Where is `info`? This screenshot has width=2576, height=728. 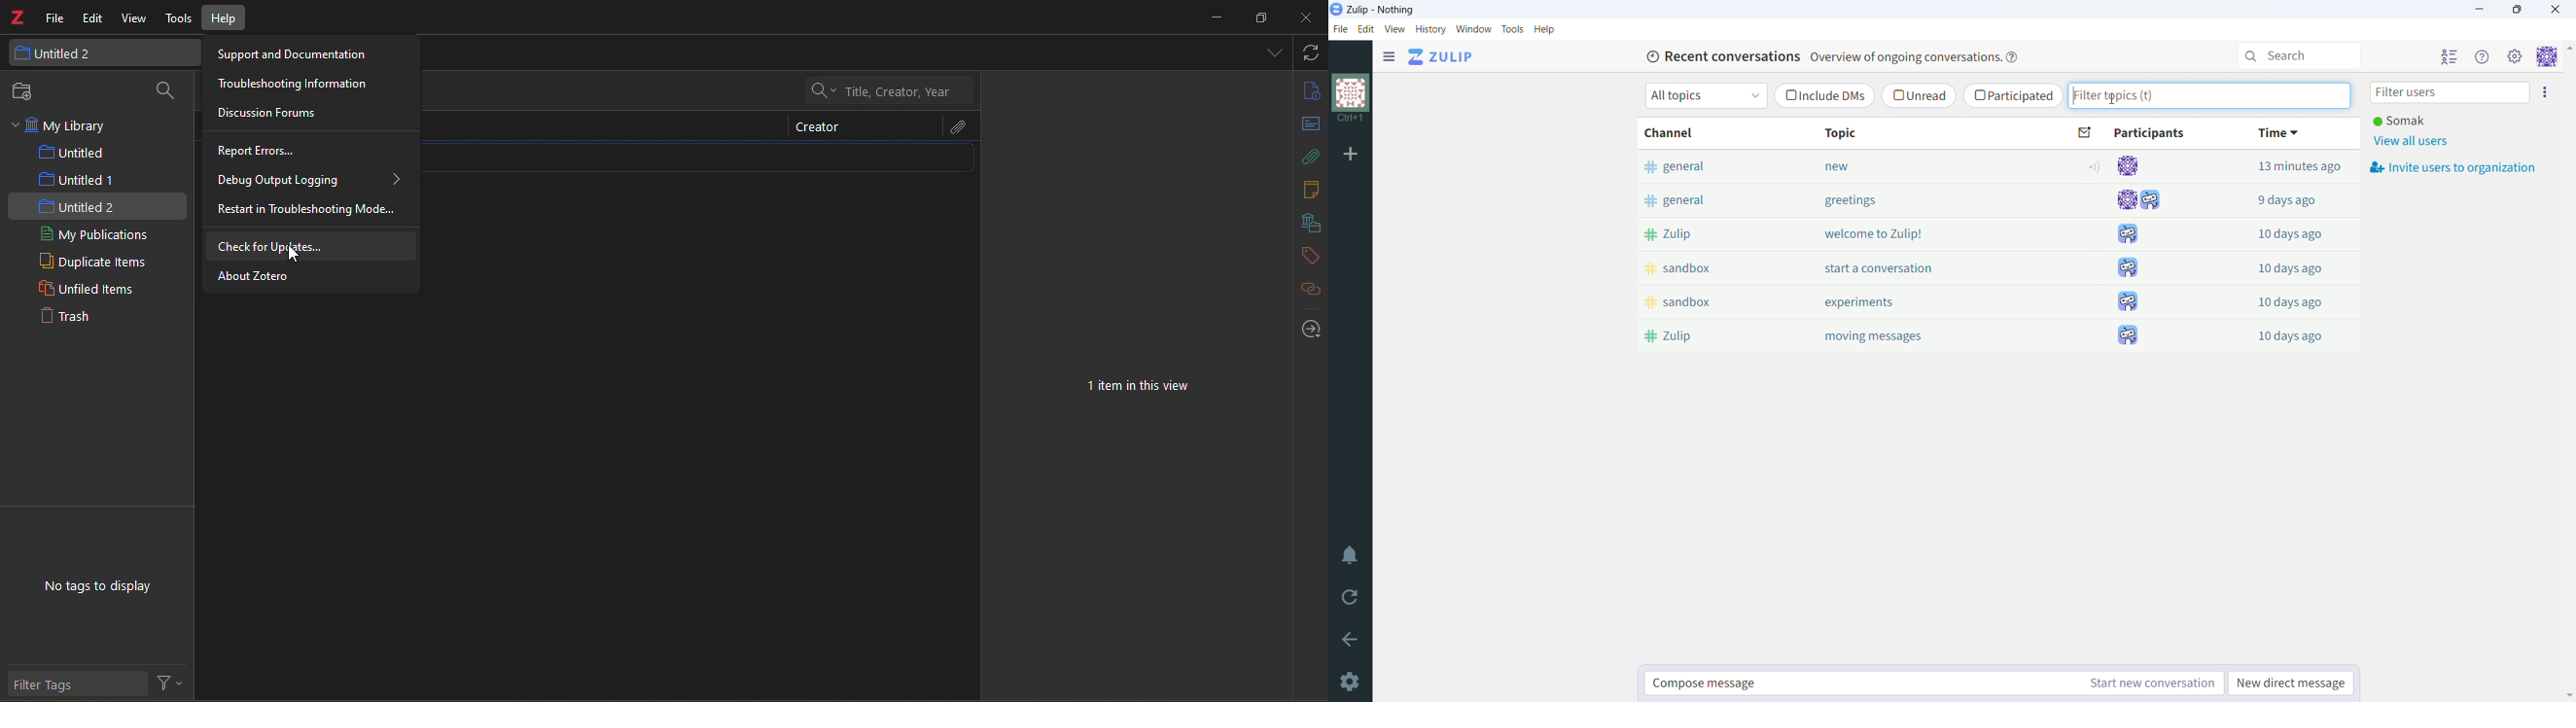 info is located at coordinates (1311, 90).